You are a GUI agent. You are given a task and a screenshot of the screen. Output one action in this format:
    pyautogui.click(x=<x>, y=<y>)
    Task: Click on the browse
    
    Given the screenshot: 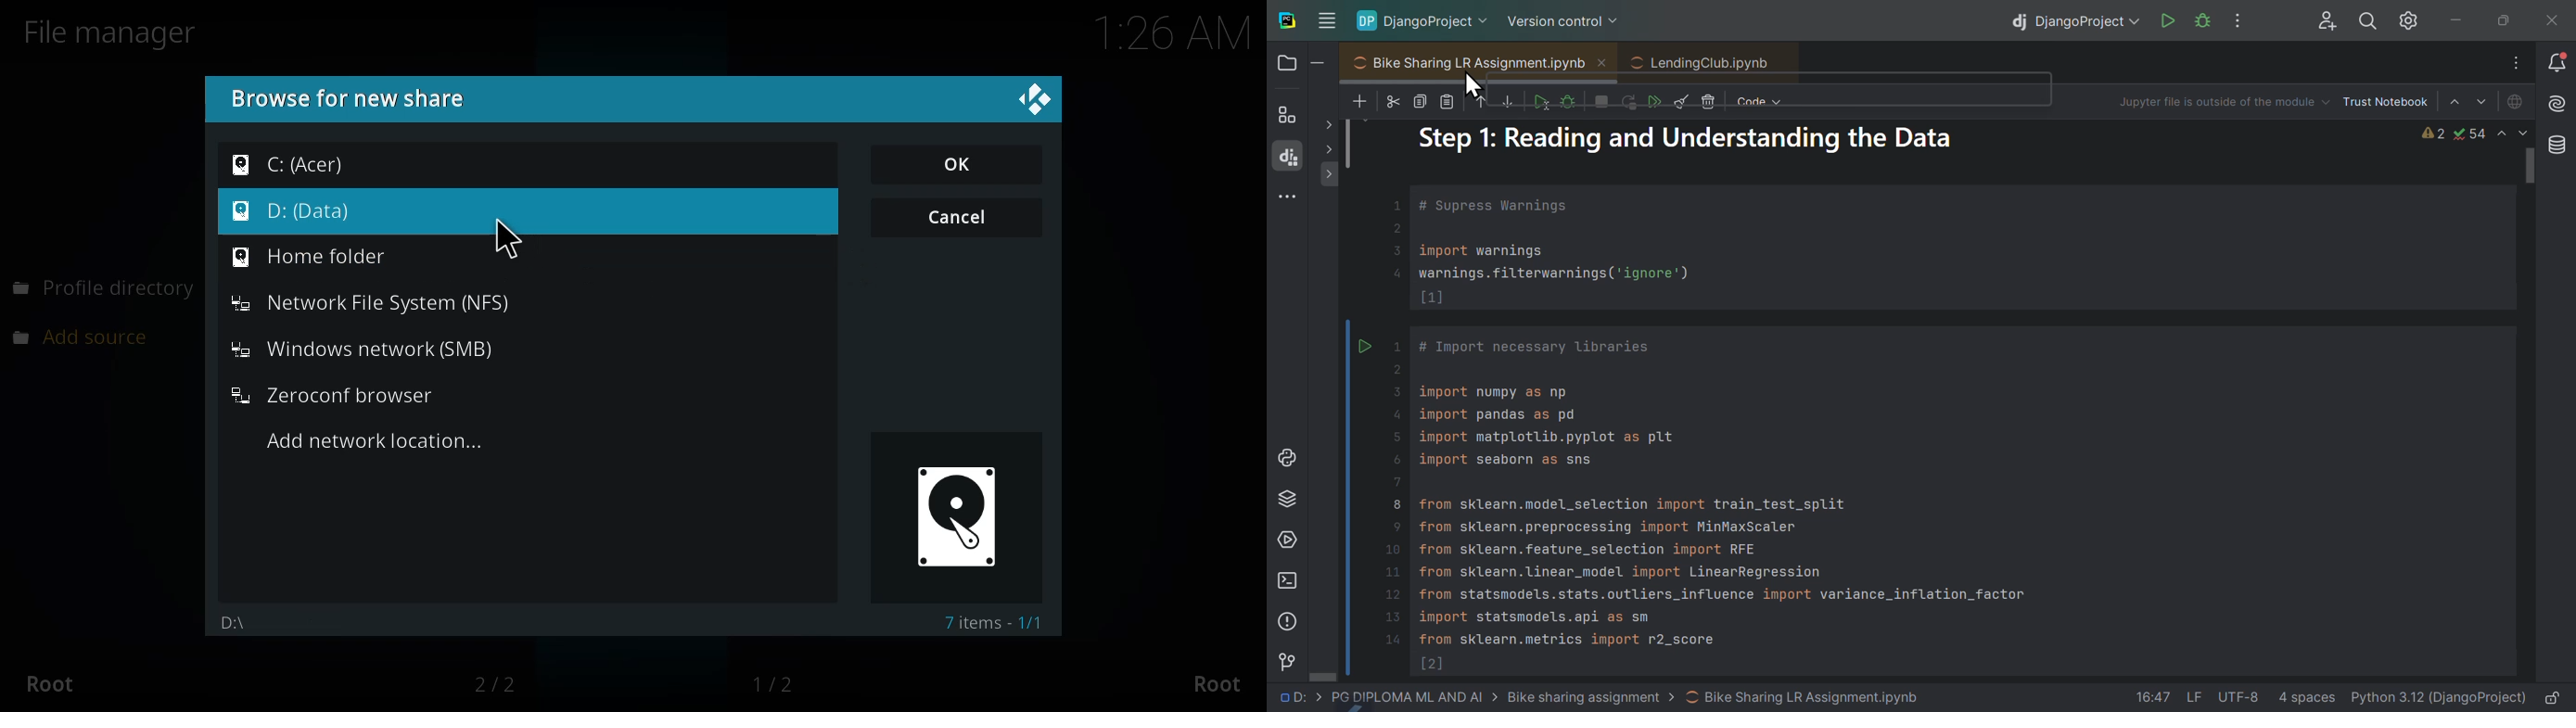 What is the action you would take?
    pyautogui.click(x=358, y=96)
    